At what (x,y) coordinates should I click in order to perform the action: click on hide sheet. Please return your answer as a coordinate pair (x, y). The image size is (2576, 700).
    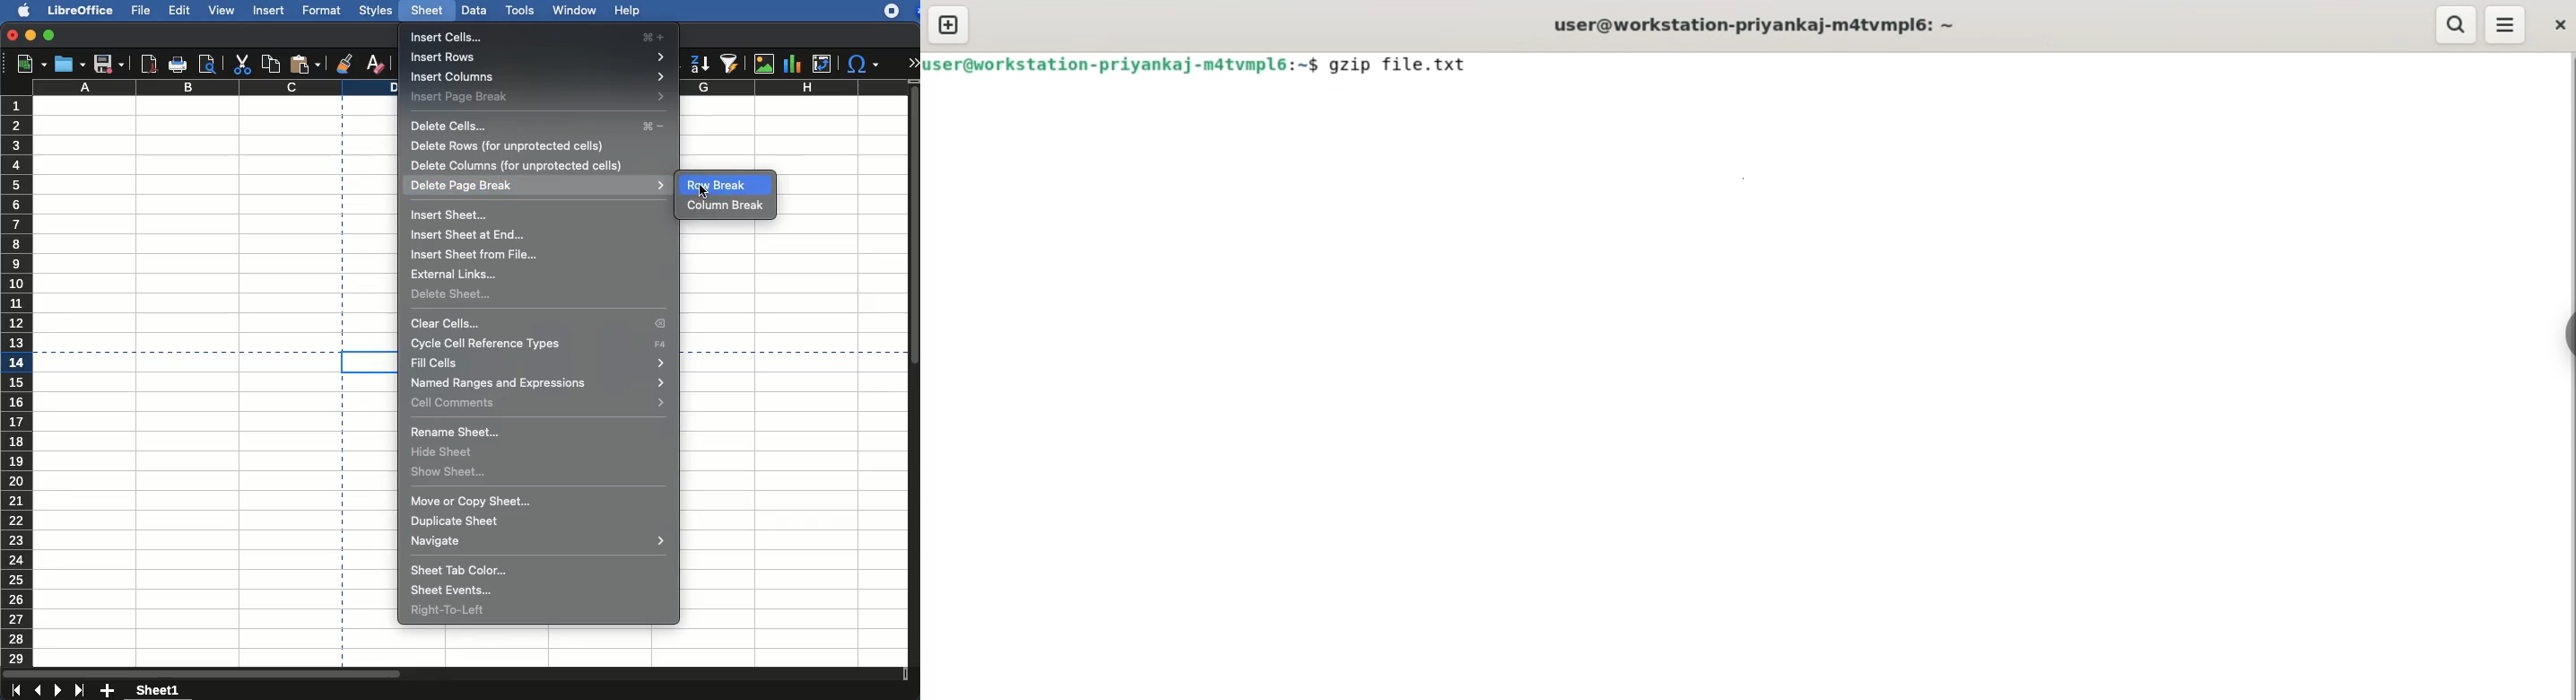
    Looking at the image, I should click on (445, 452).